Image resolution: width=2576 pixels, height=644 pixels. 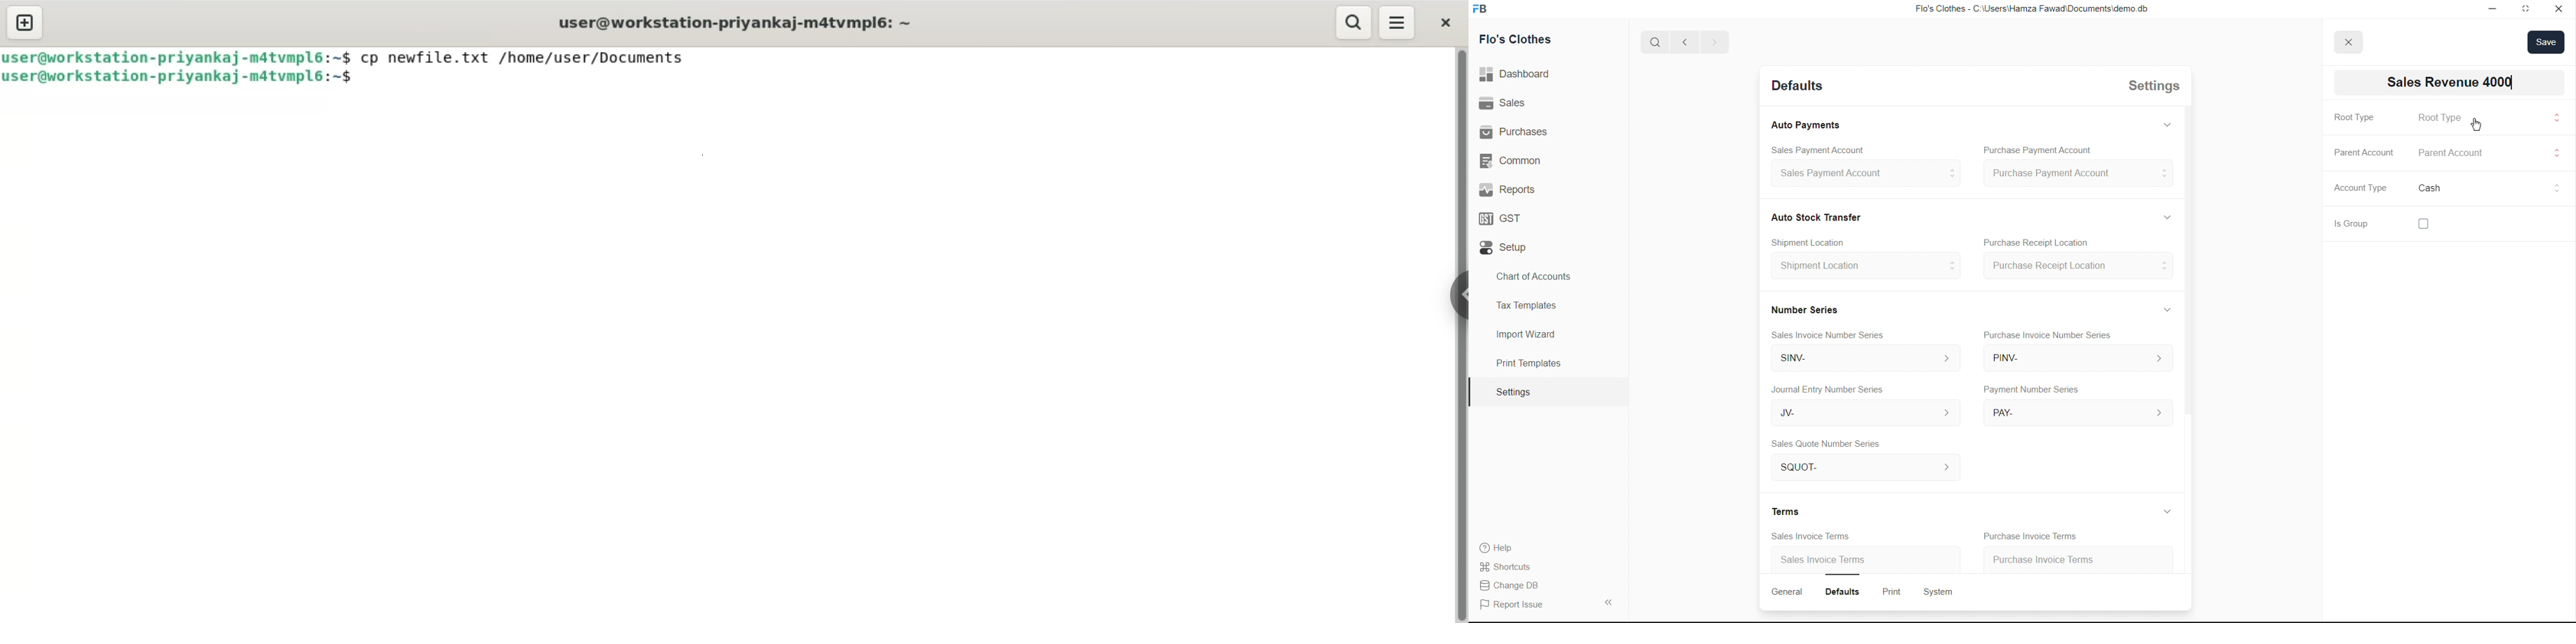 What do you see at coordinates (2164, 216) in the screenshot?
I see `Hide ` at bounding box center [2164, 216].